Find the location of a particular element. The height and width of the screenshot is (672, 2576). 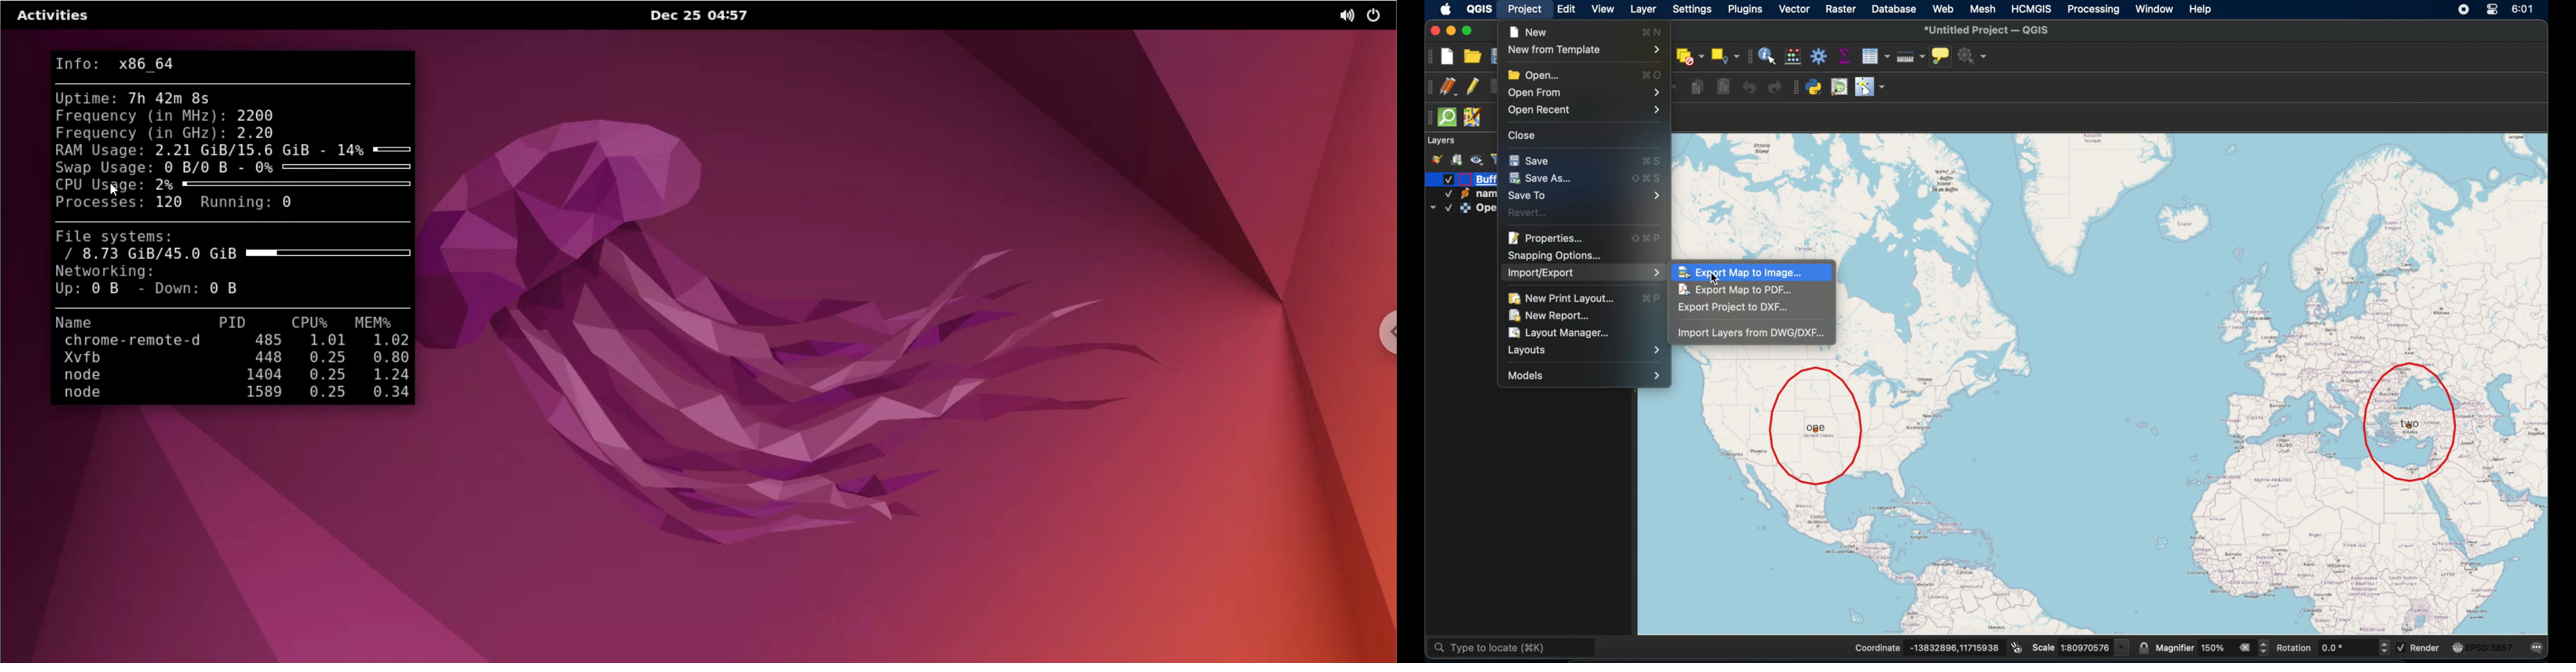

export project to dxf is located at coordinates (1738, 308).